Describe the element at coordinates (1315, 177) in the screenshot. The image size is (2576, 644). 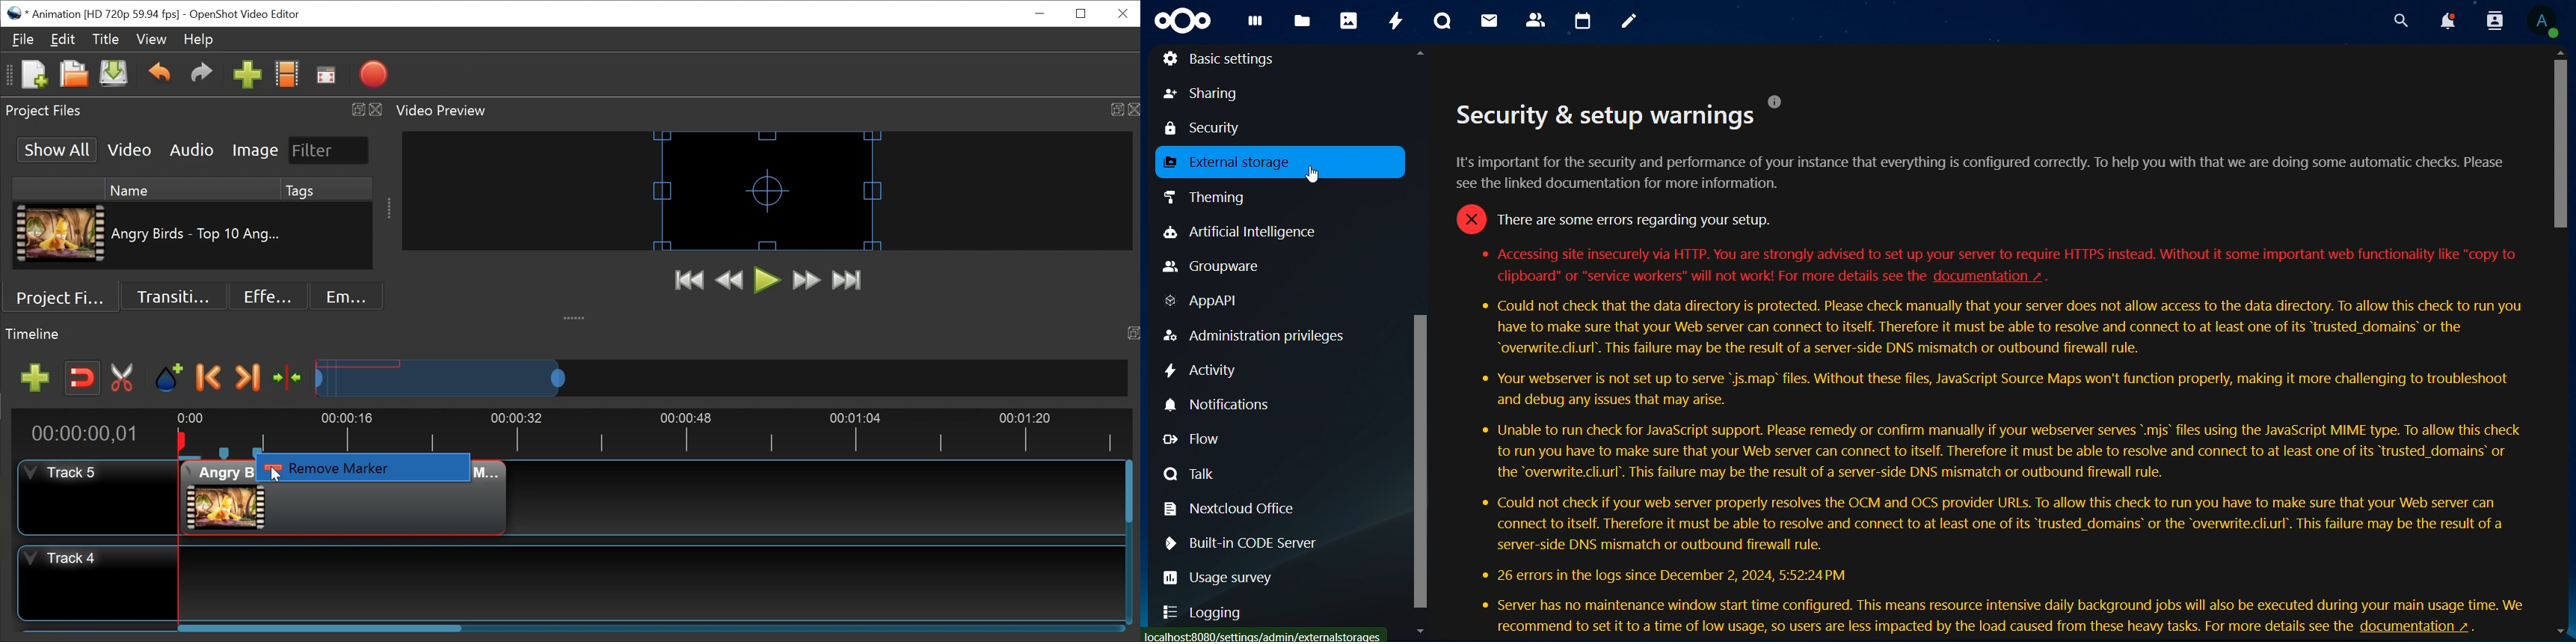
I see `cursor` at that location.